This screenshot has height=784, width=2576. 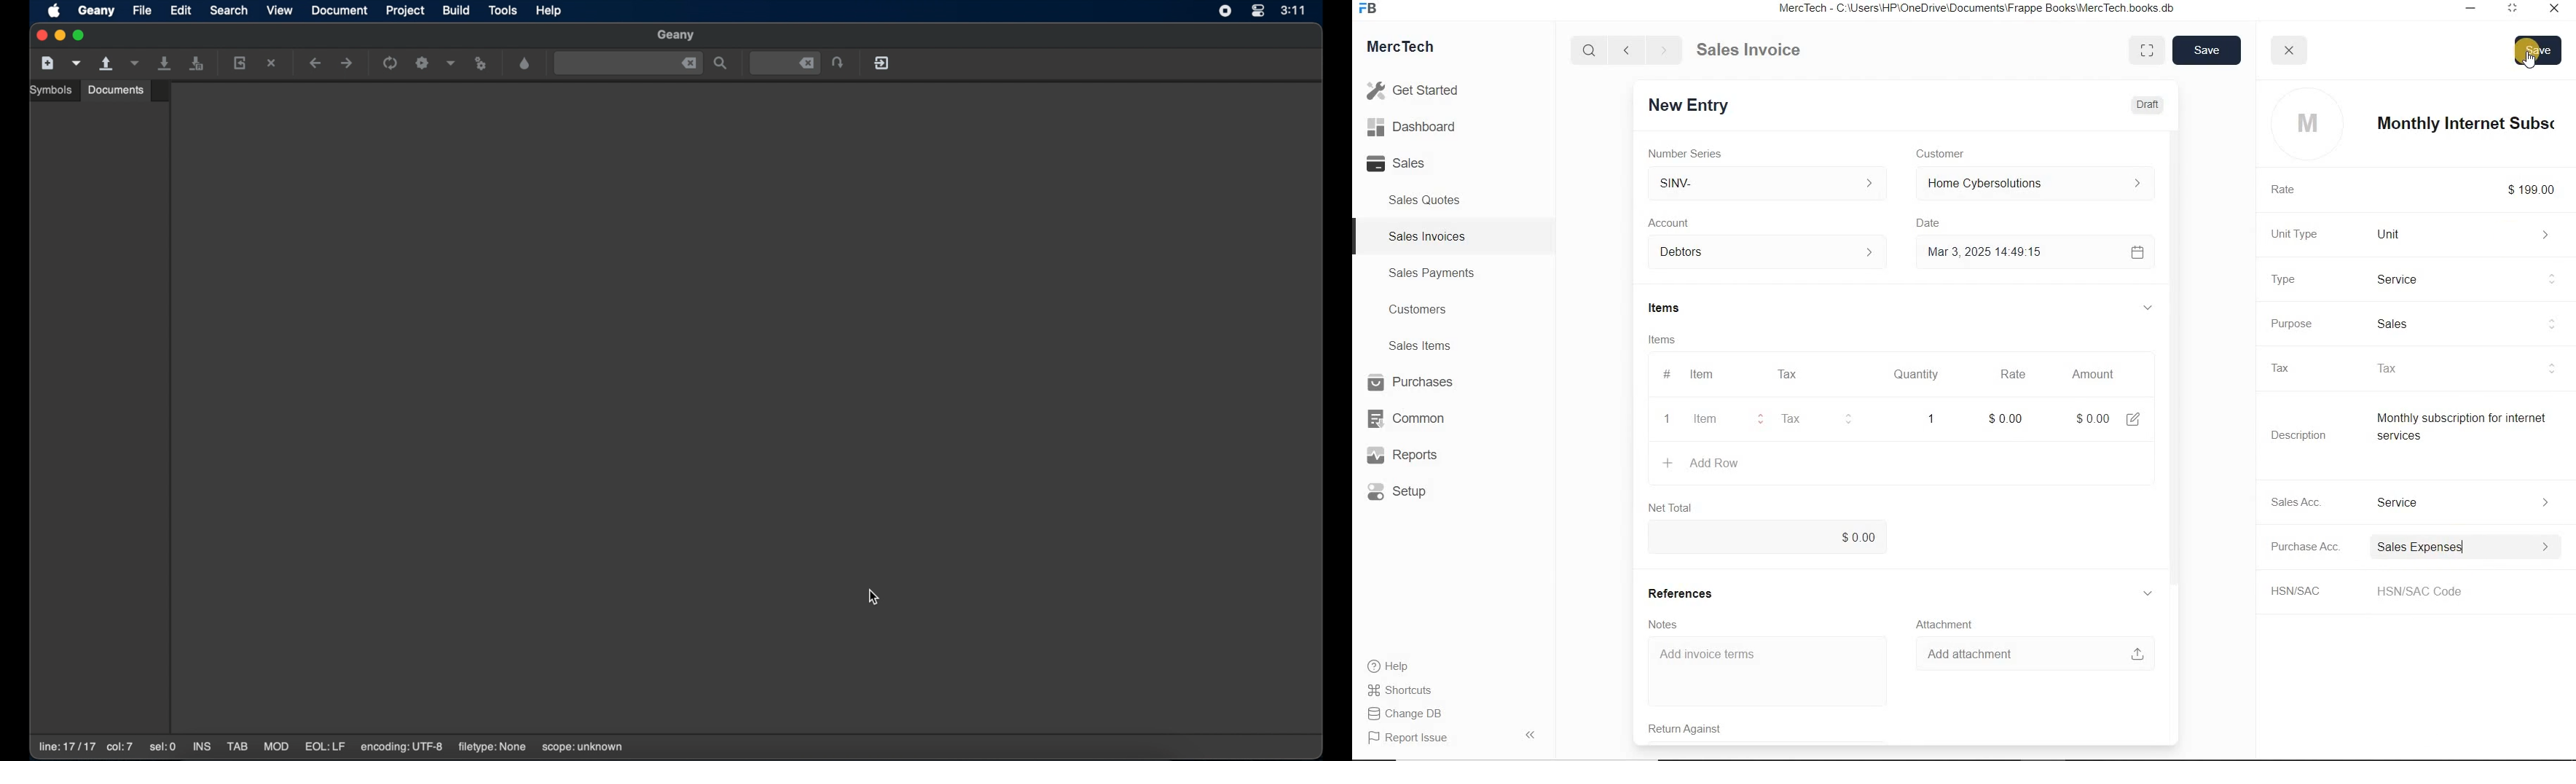 What do you see at coordinates (1673, 223) in the screenshot?
I see `Account` at bounding box center [1673, 223].